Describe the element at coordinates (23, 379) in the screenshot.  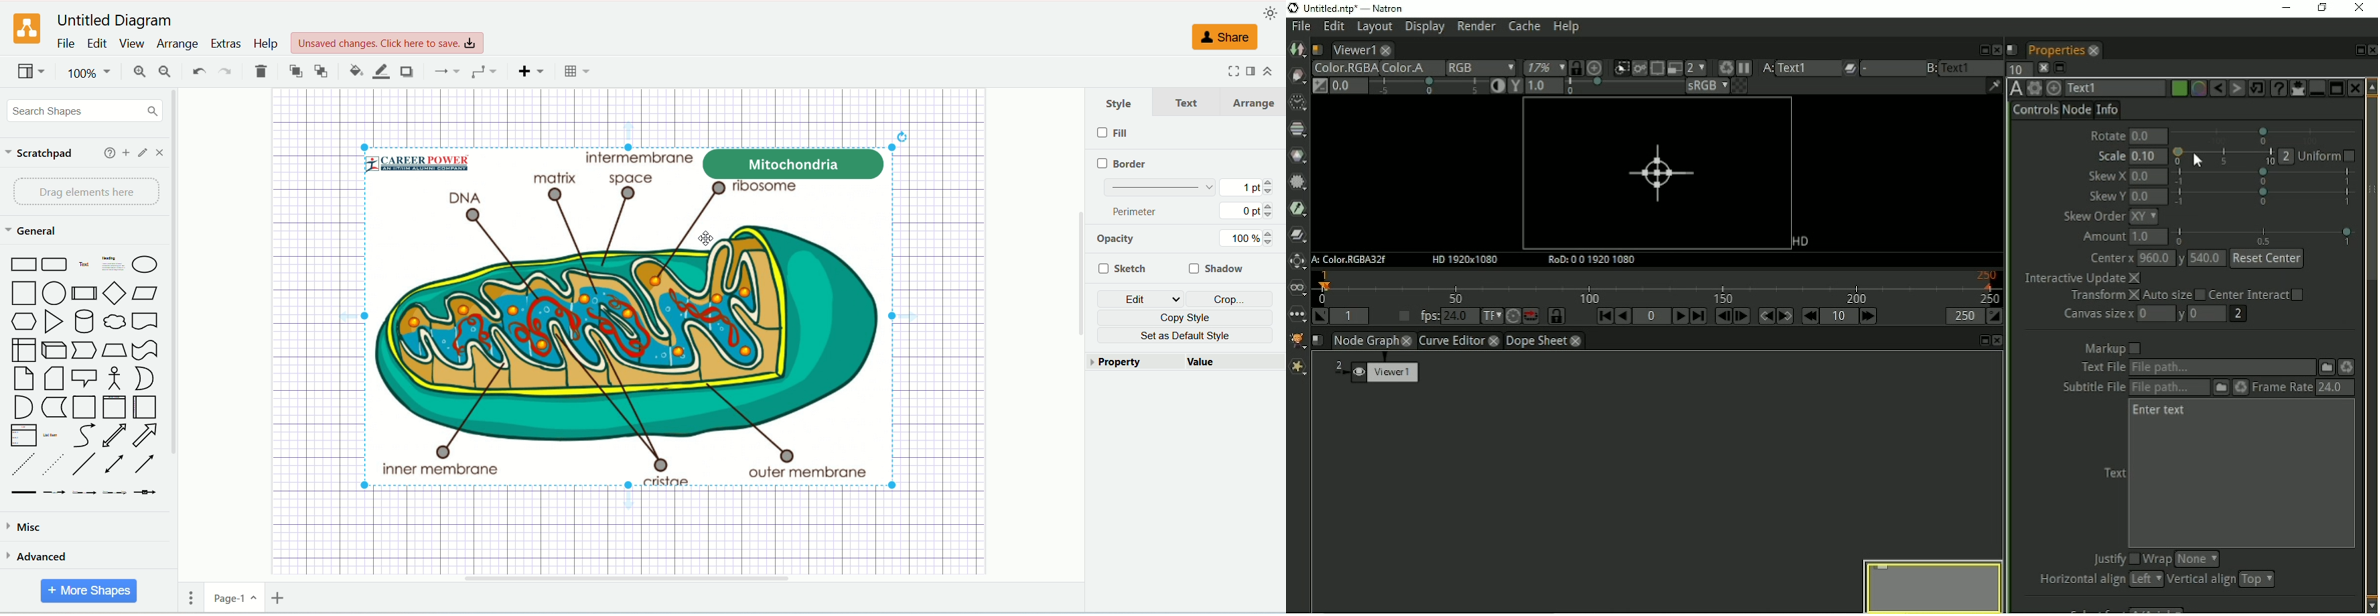
I see `Card` at that location.